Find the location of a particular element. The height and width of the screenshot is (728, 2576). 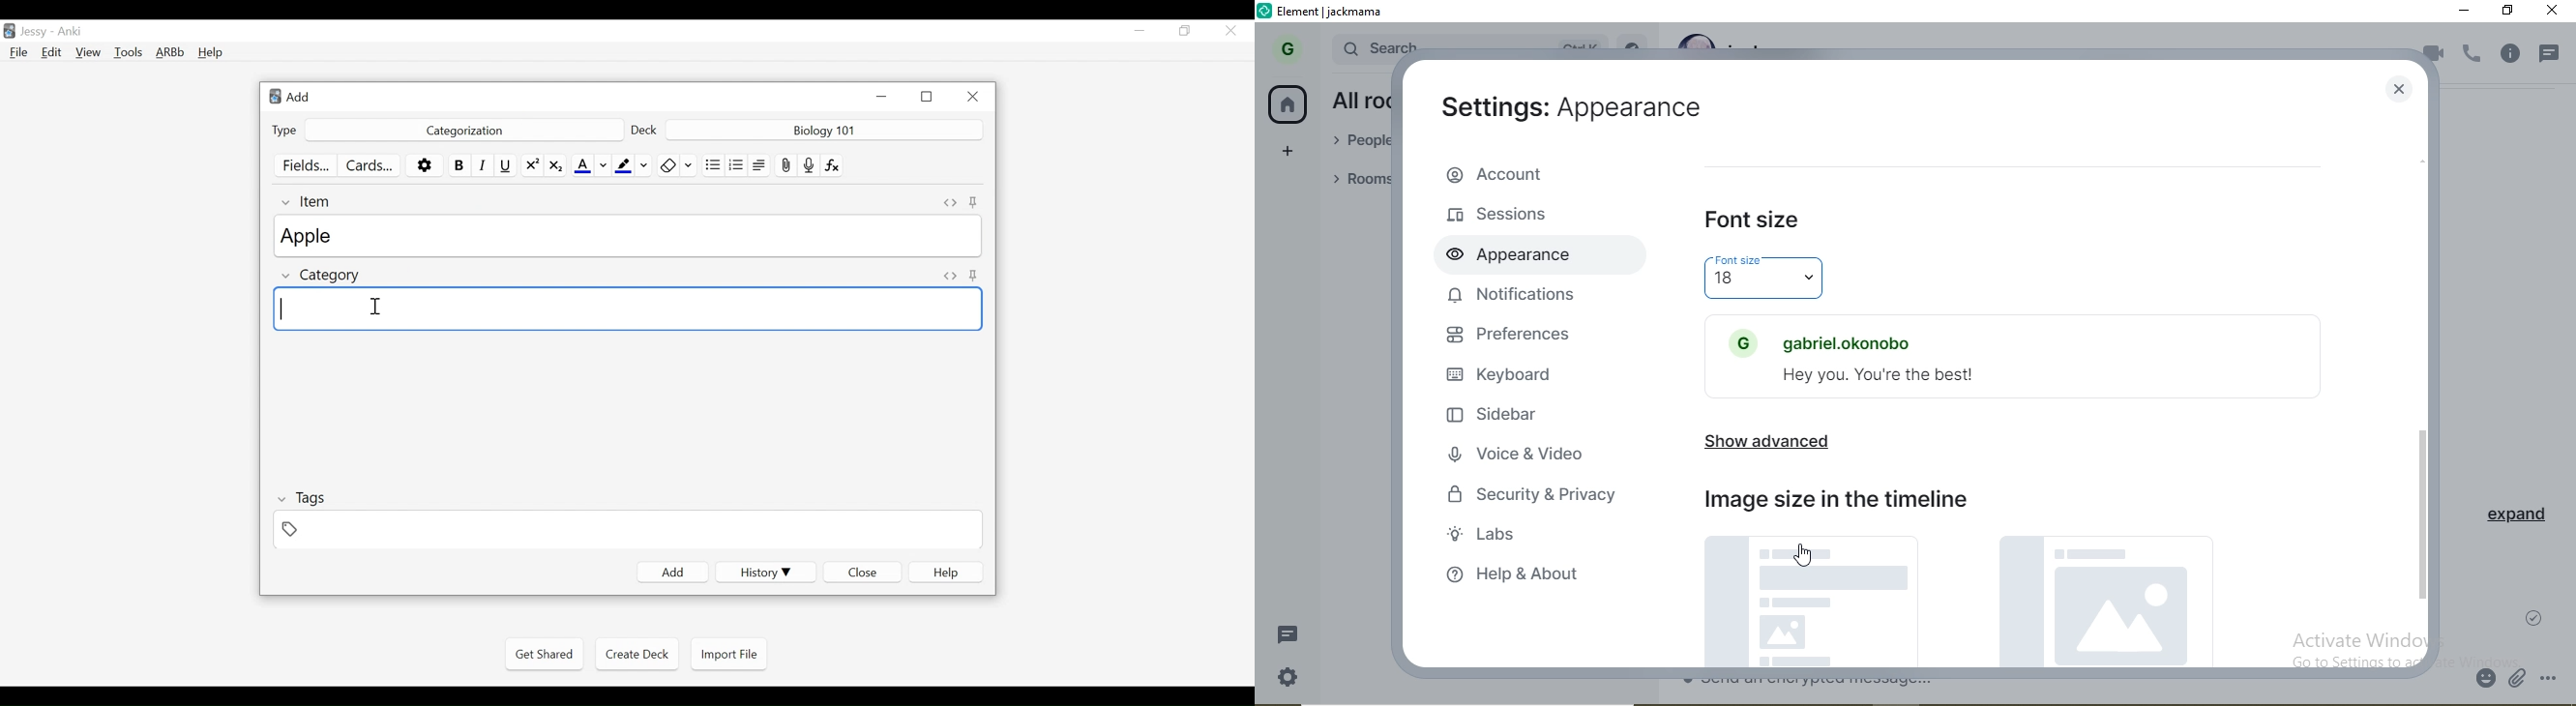

Deck is located at coordinates (645, 131).